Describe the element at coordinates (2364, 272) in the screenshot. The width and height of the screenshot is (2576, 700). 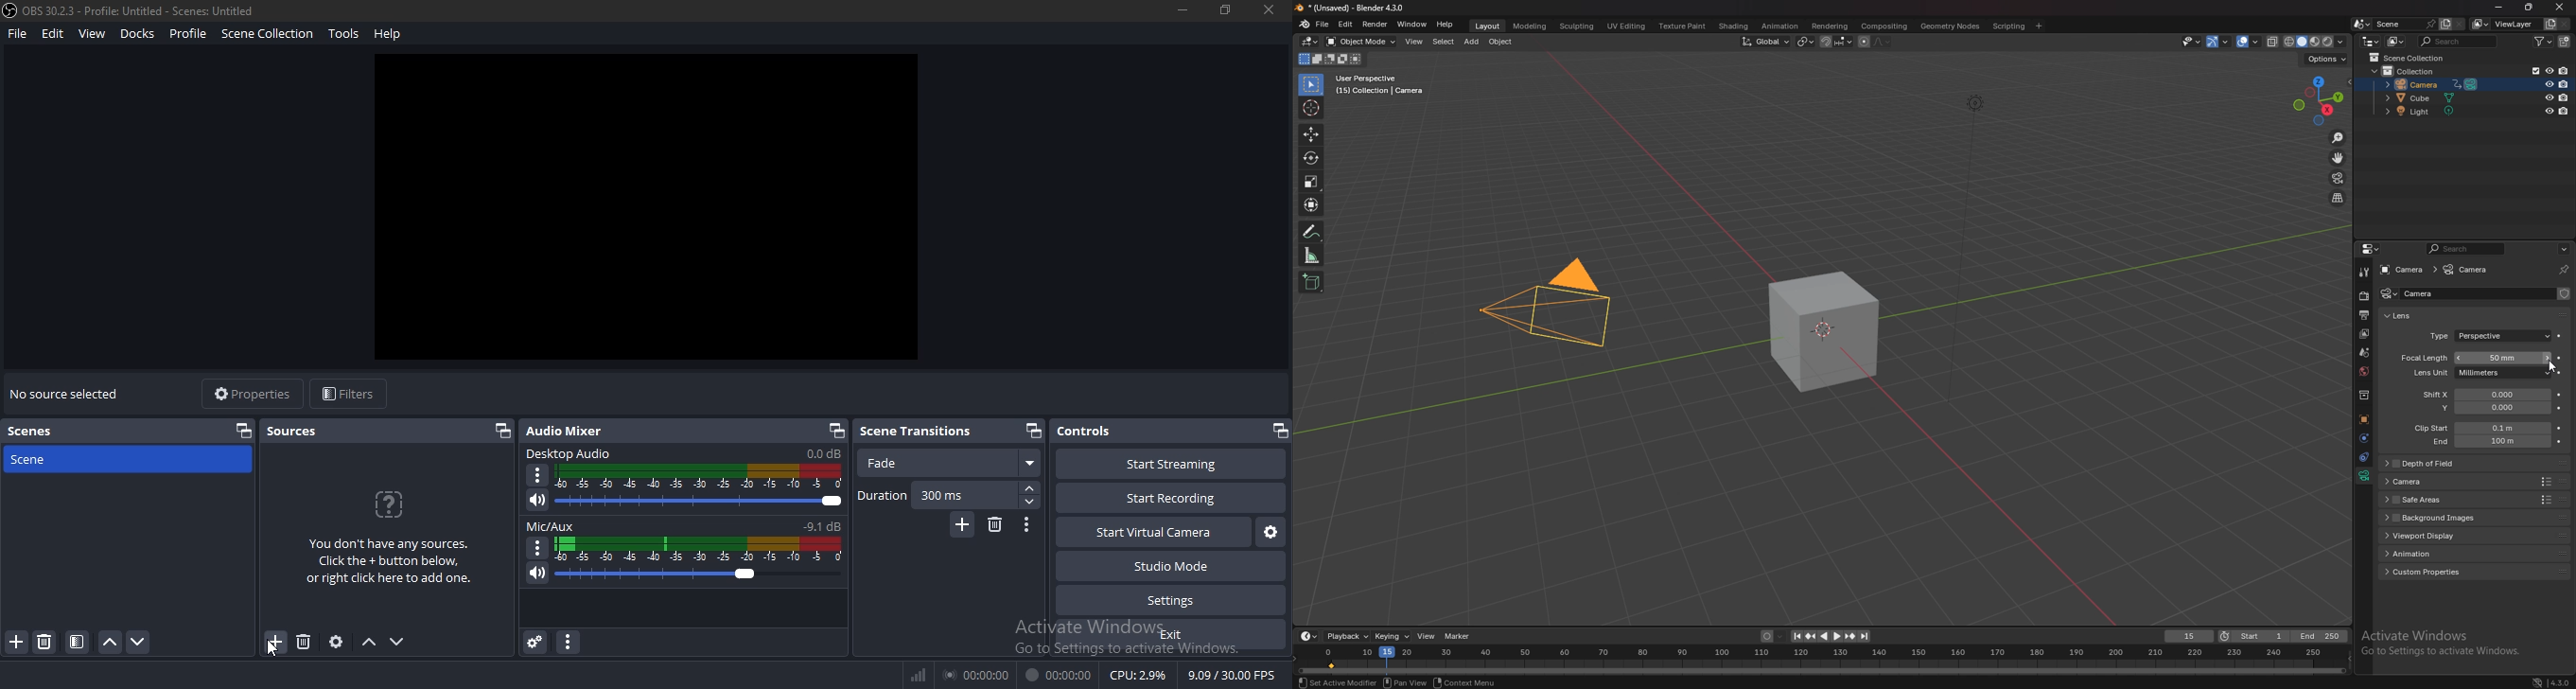
I see `tool` at that location.